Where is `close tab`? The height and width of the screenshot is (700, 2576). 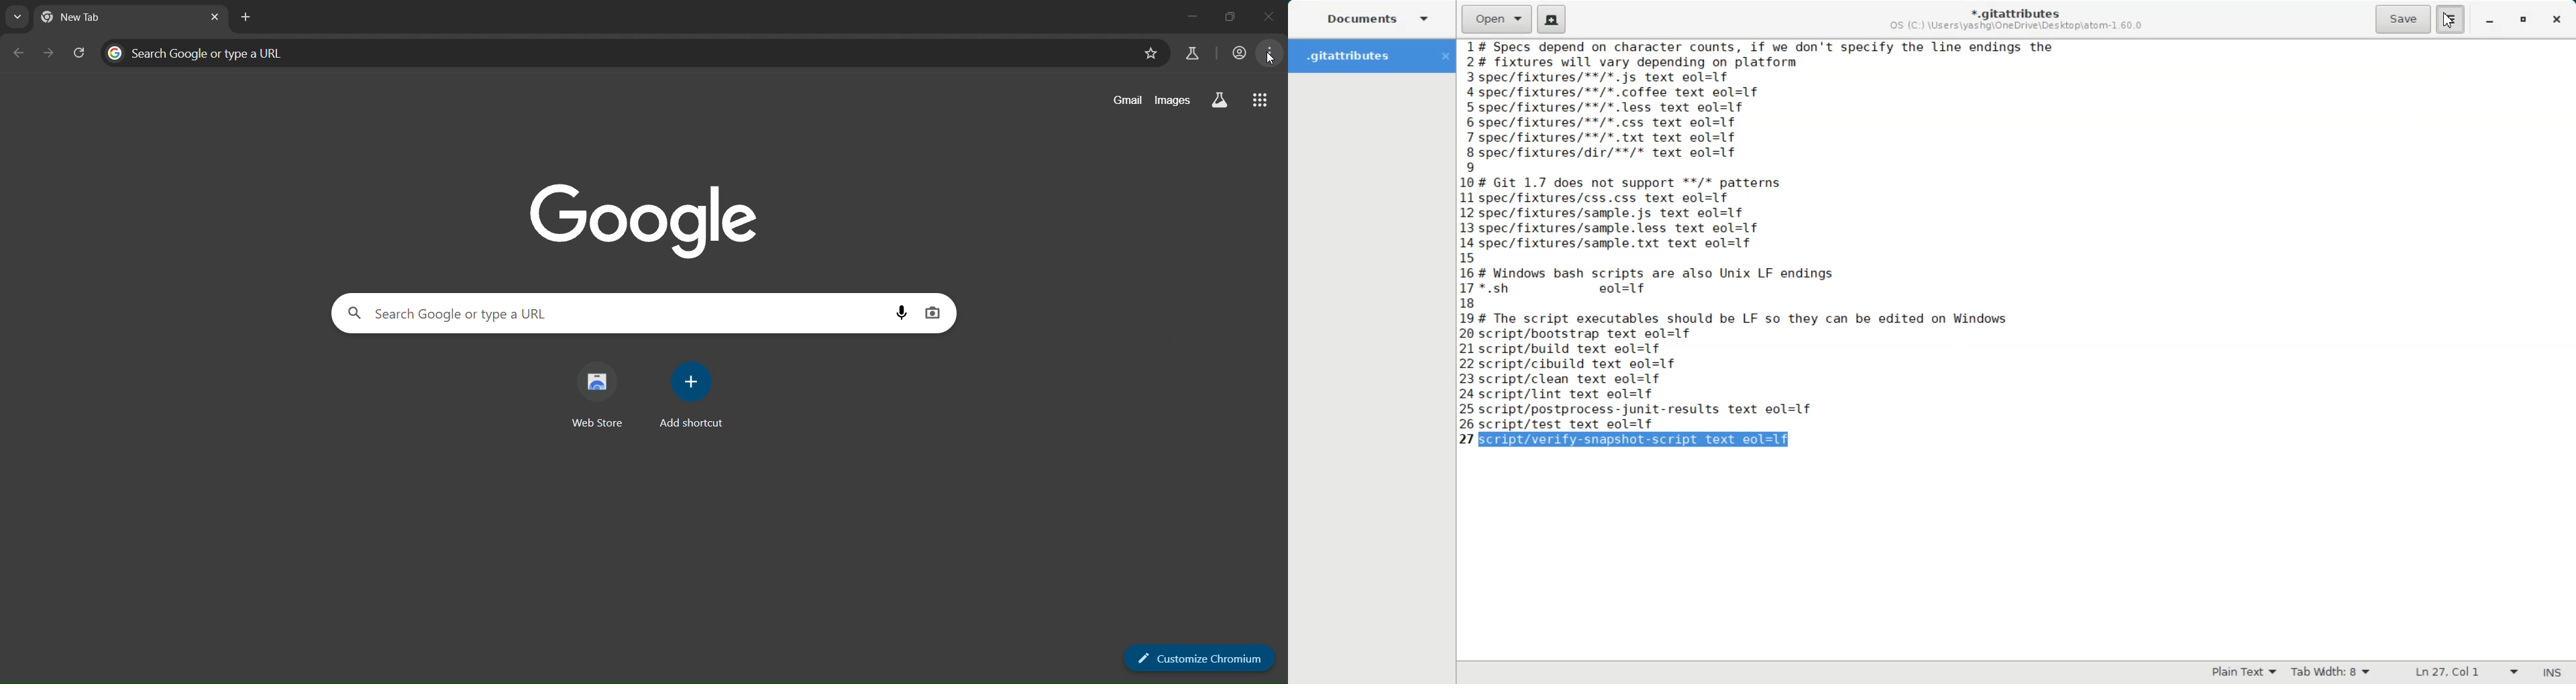
close tab is located at coordinates (215, 18).